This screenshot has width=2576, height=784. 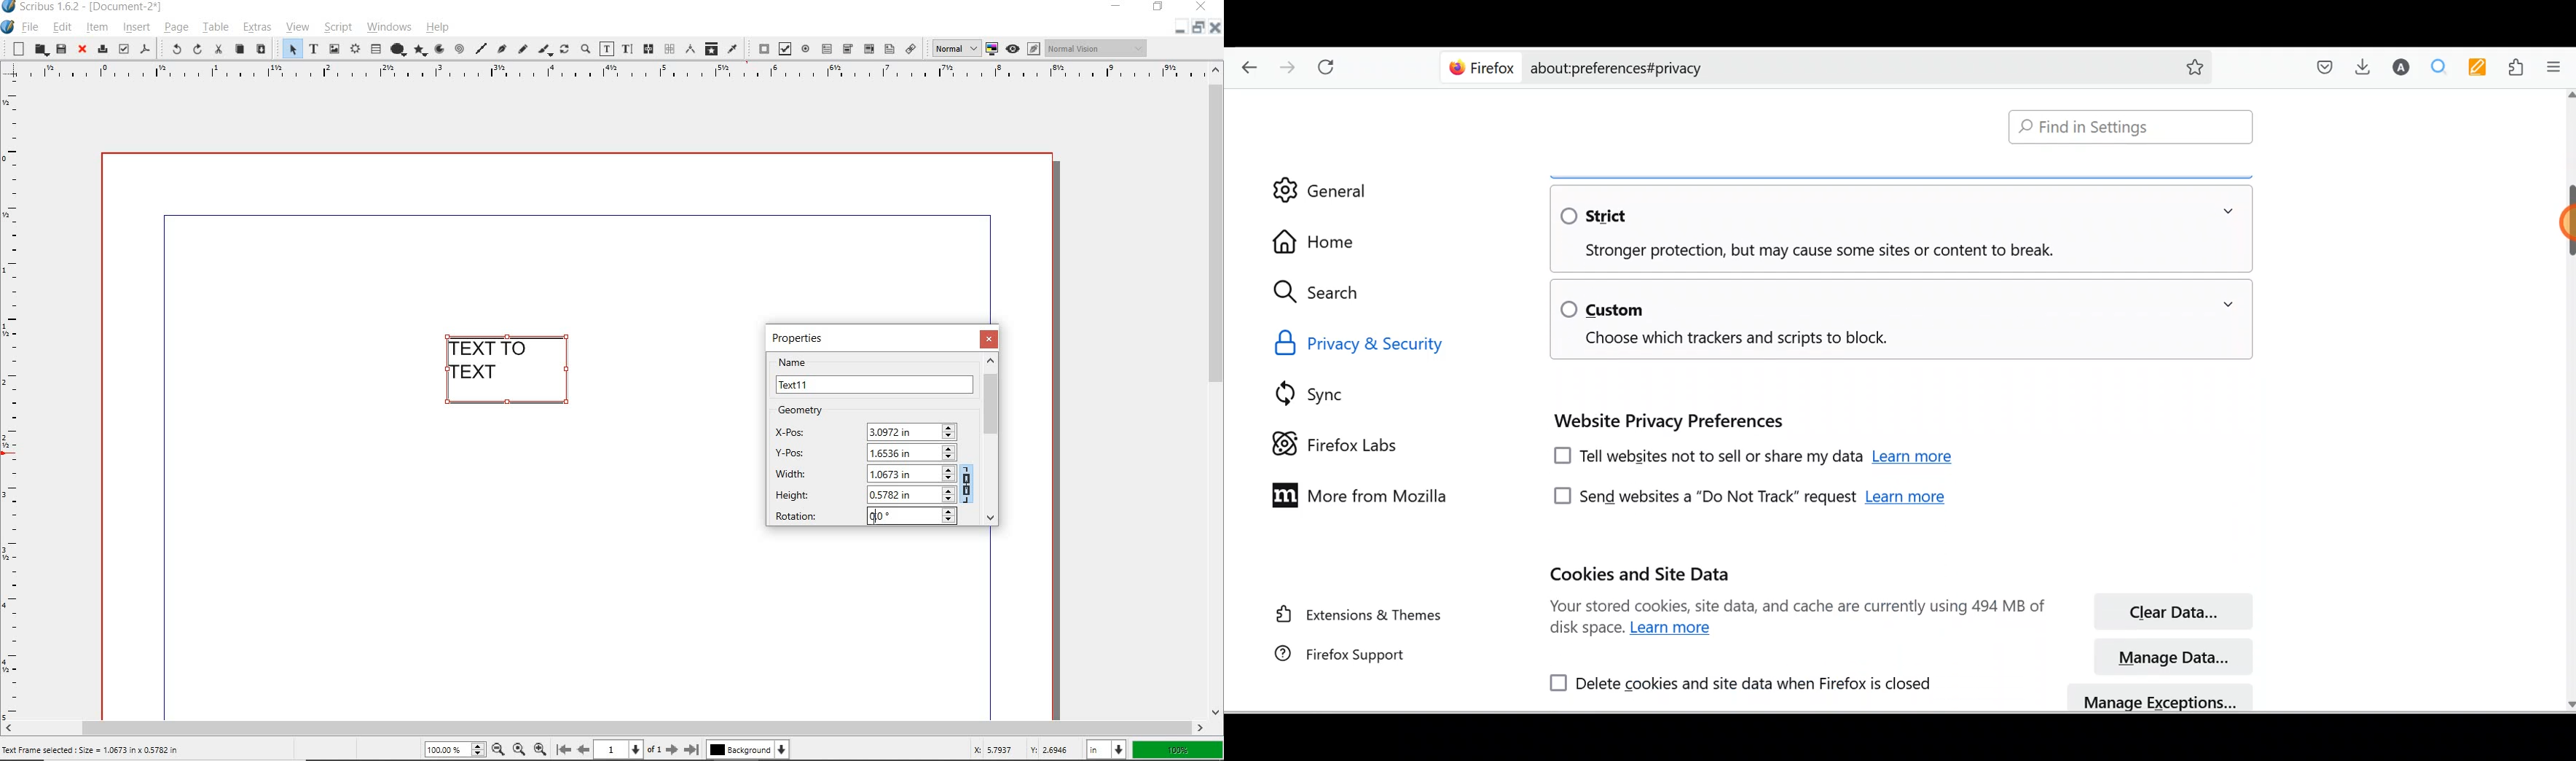 What do you see at coordinates (1096, 48) in the screenshot?
I see `visual appearance of display` at bounding box center [1096, 48].